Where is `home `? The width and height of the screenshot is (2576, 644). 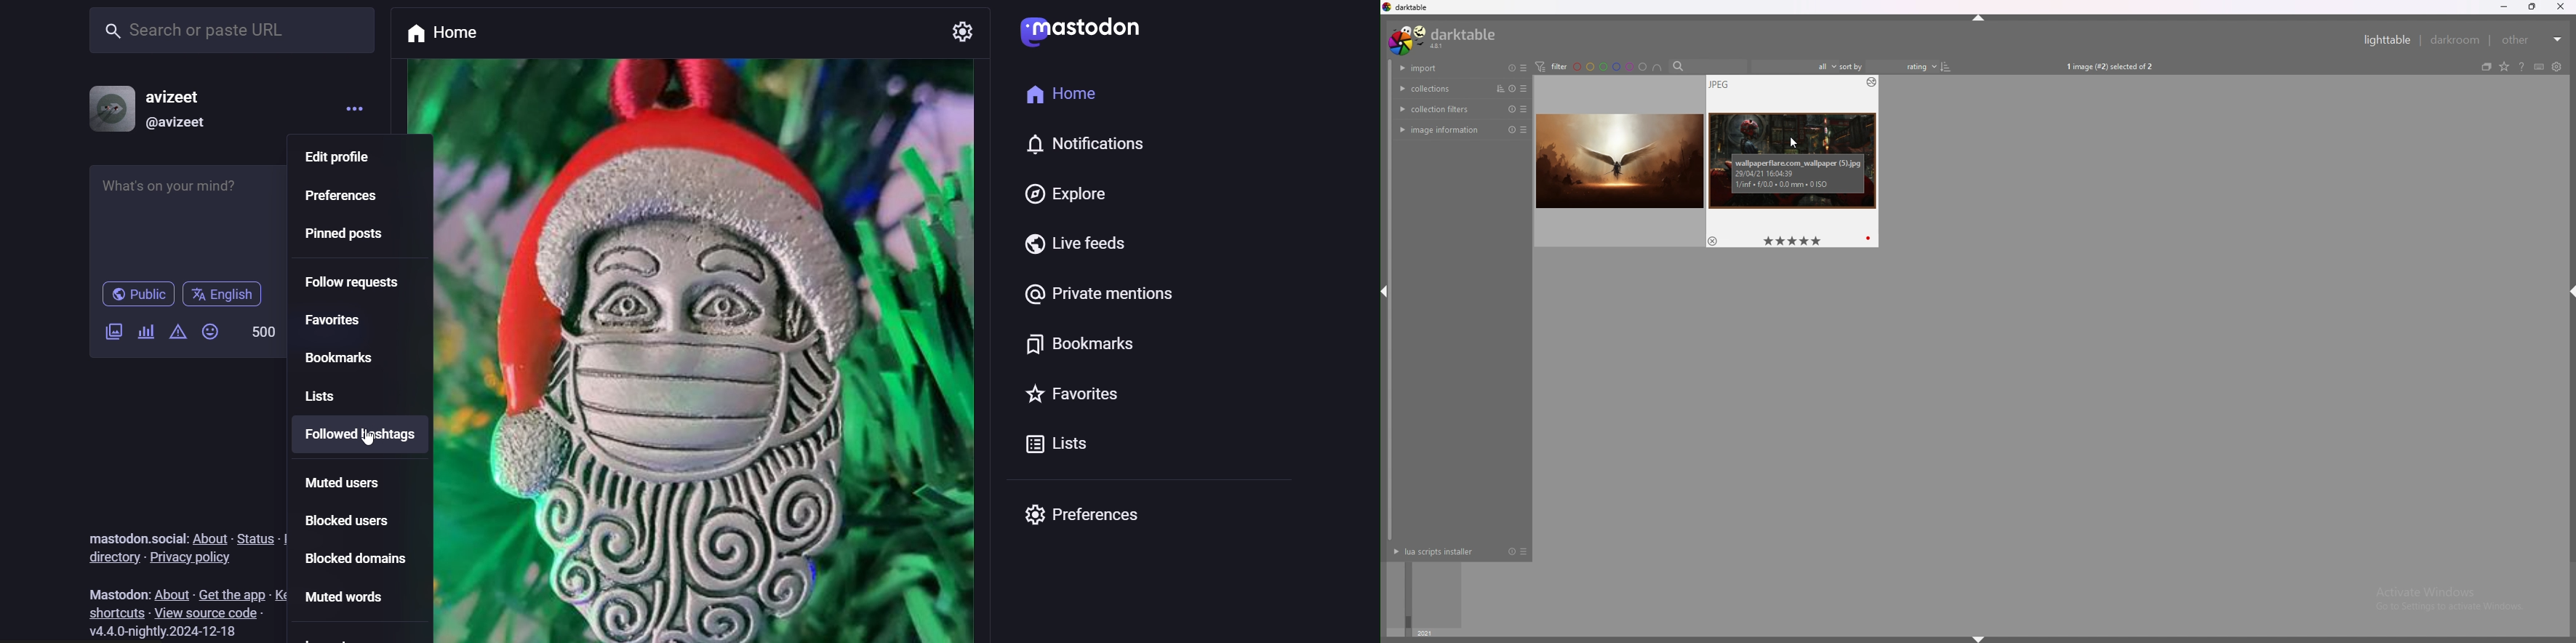
home  is located at coordinates (471, 33).